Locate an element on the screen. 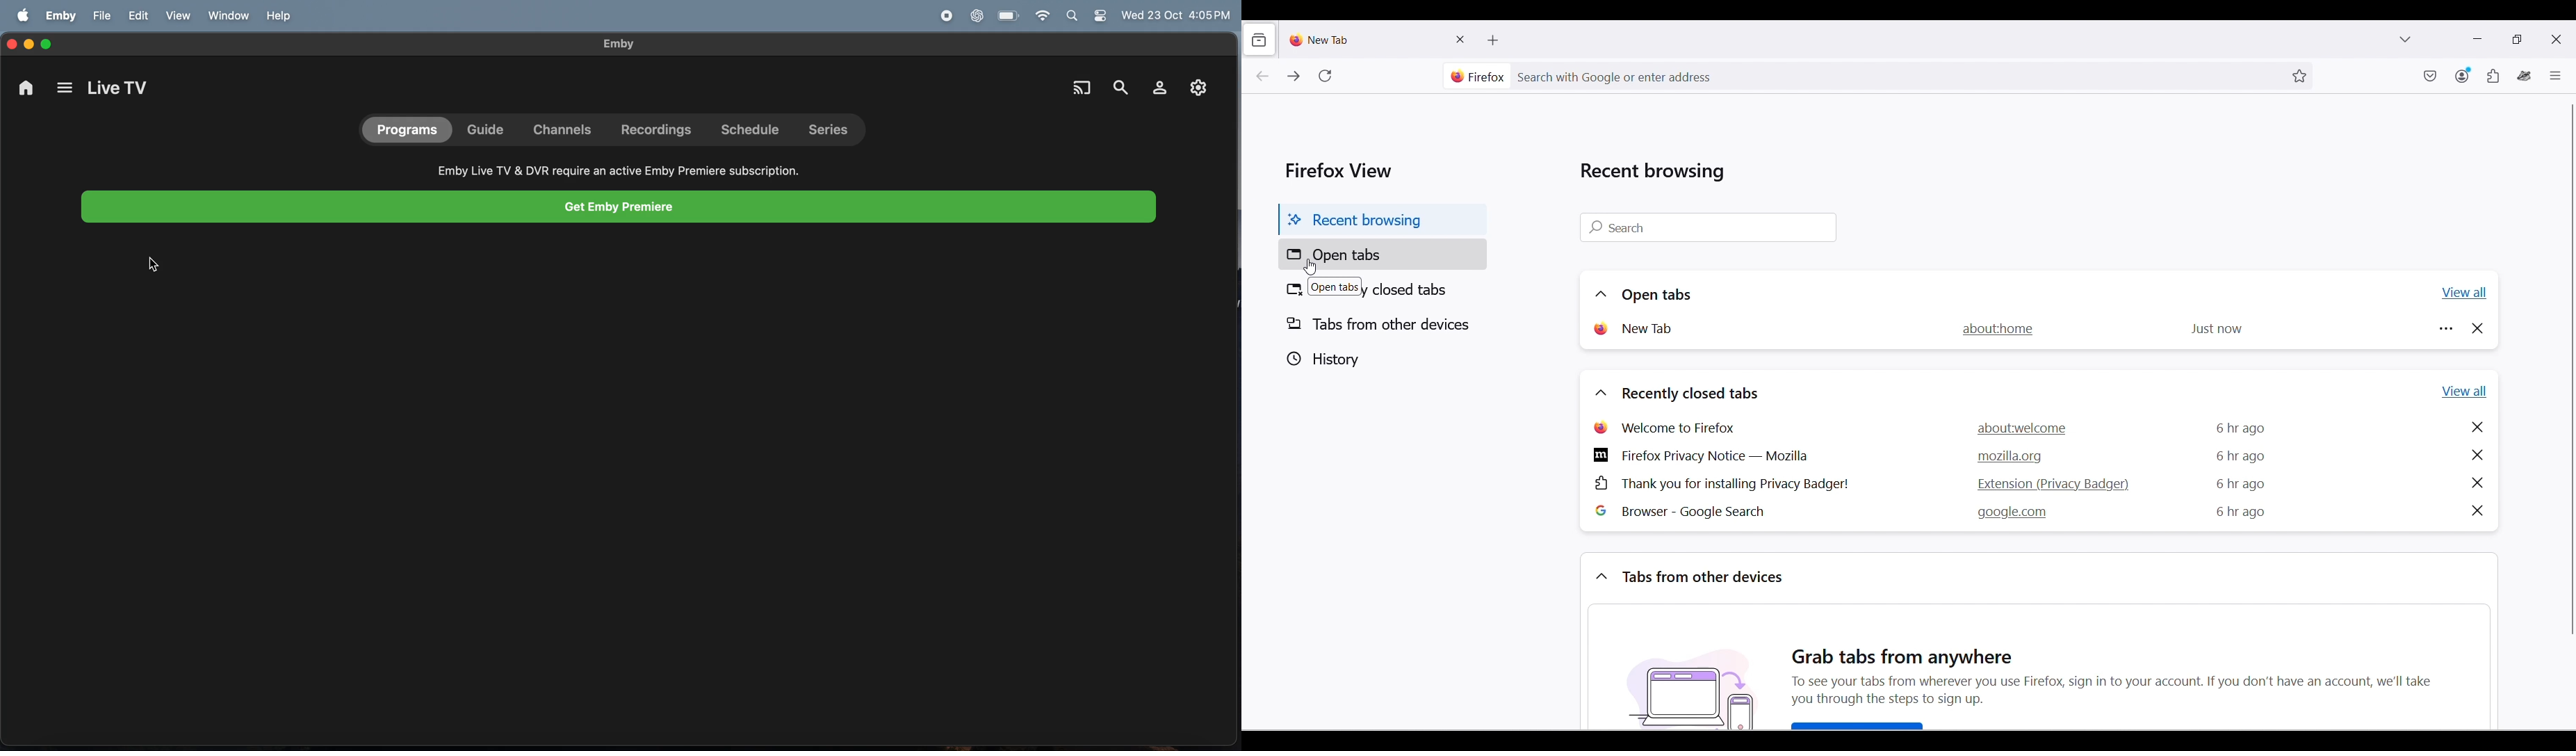 The height and width of the screenshot is (756, 2576). search is located at coordinates (1120, 82).